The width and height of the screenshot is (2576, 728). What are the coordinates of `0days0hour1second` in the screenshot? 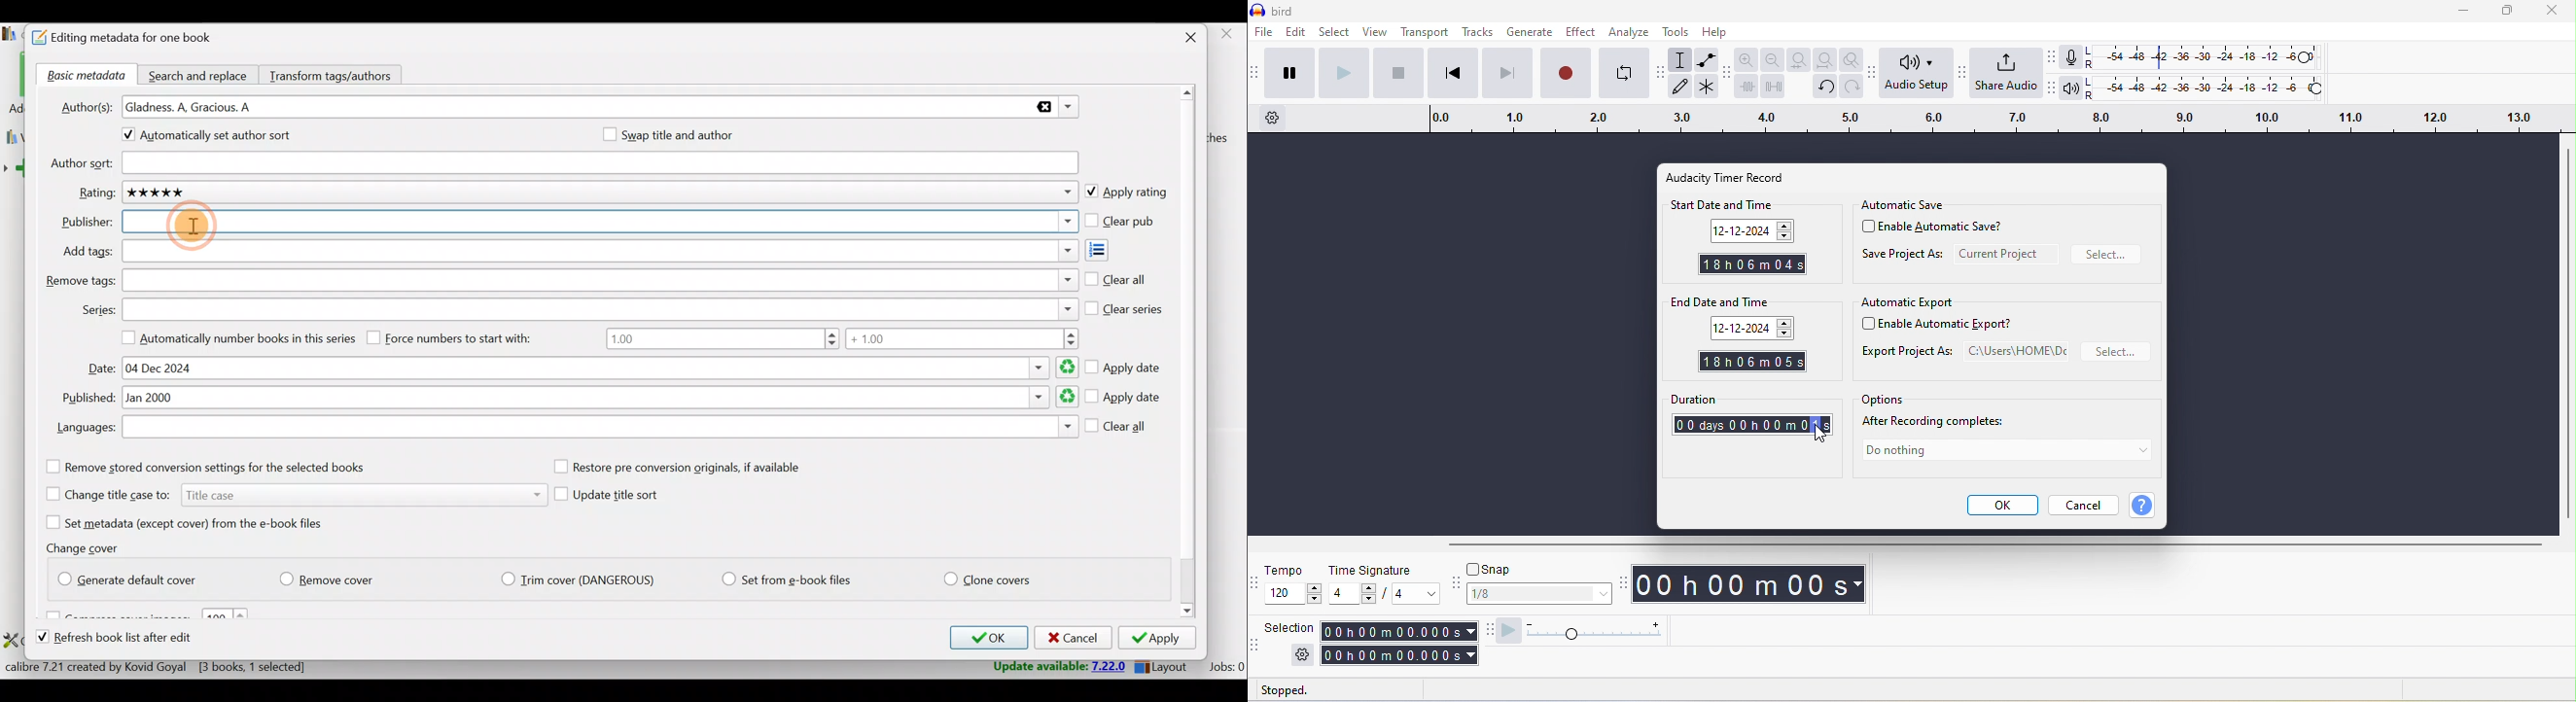 It's located at (1746, 426).